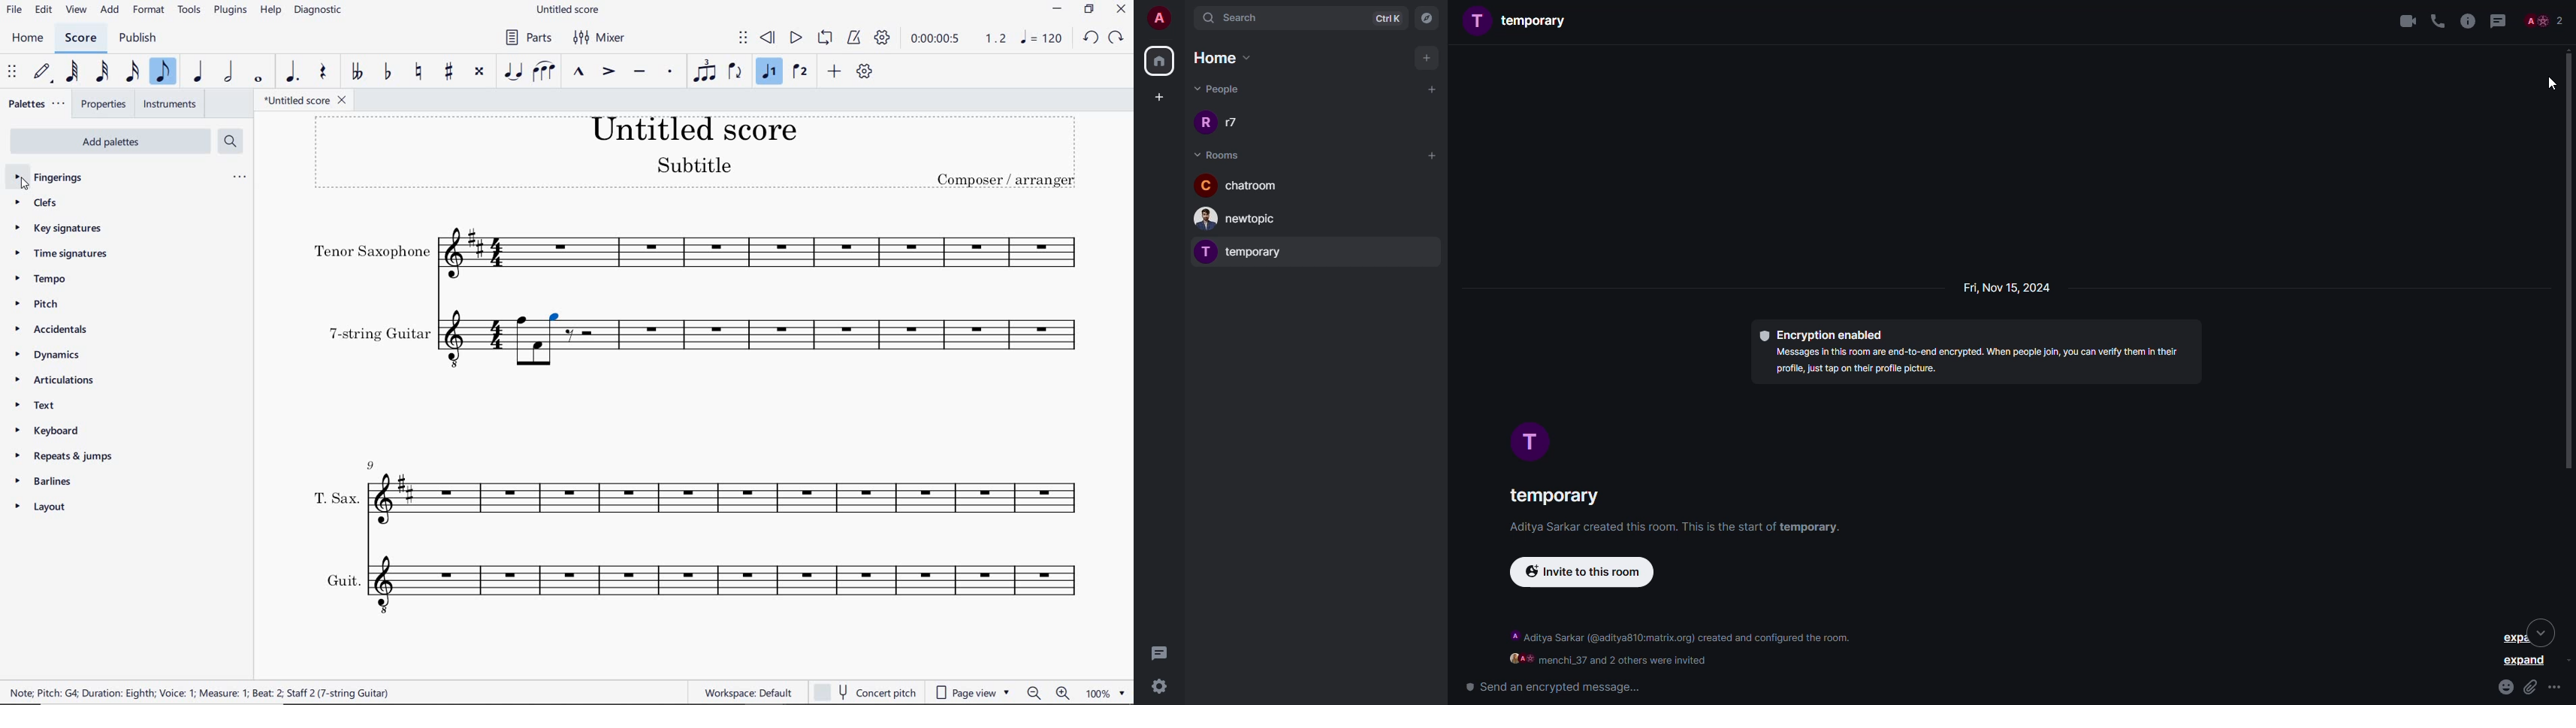  Describe the element at coordinates (58, 330) in the screenshot. I see `ACCIDENTALS` at that location.